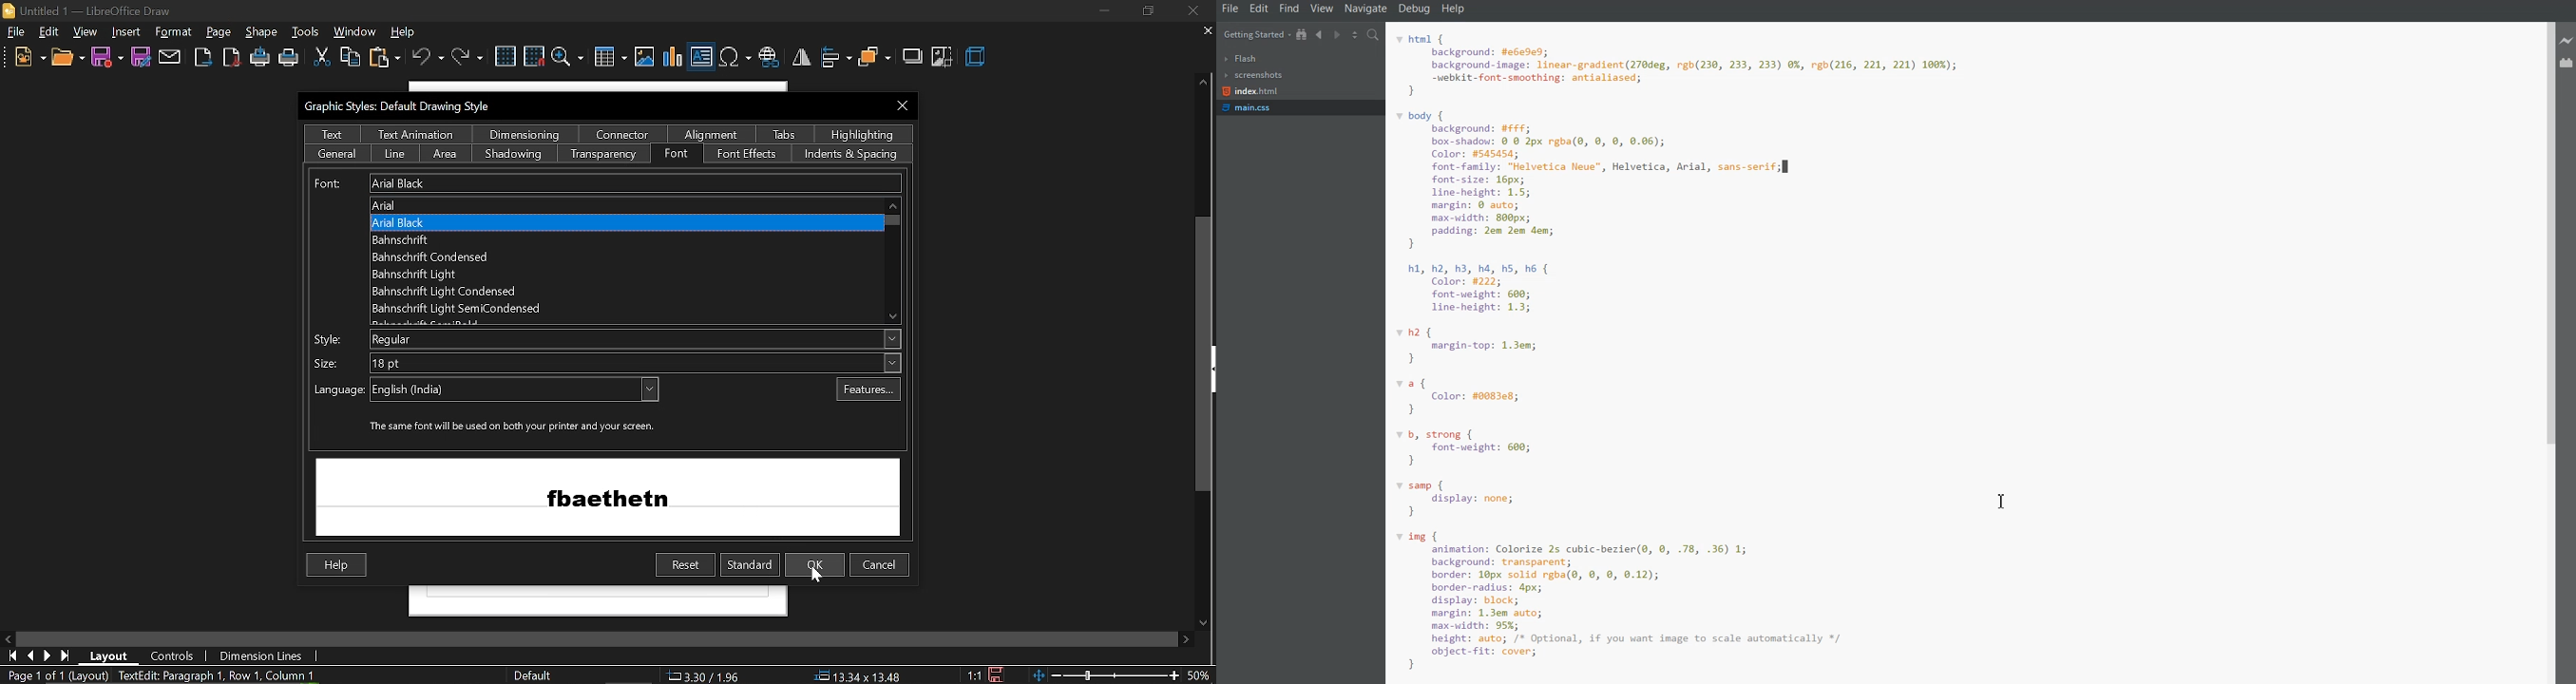  I want to click on Untitled 1 - LibreOffice Draw, so click(87, 10).